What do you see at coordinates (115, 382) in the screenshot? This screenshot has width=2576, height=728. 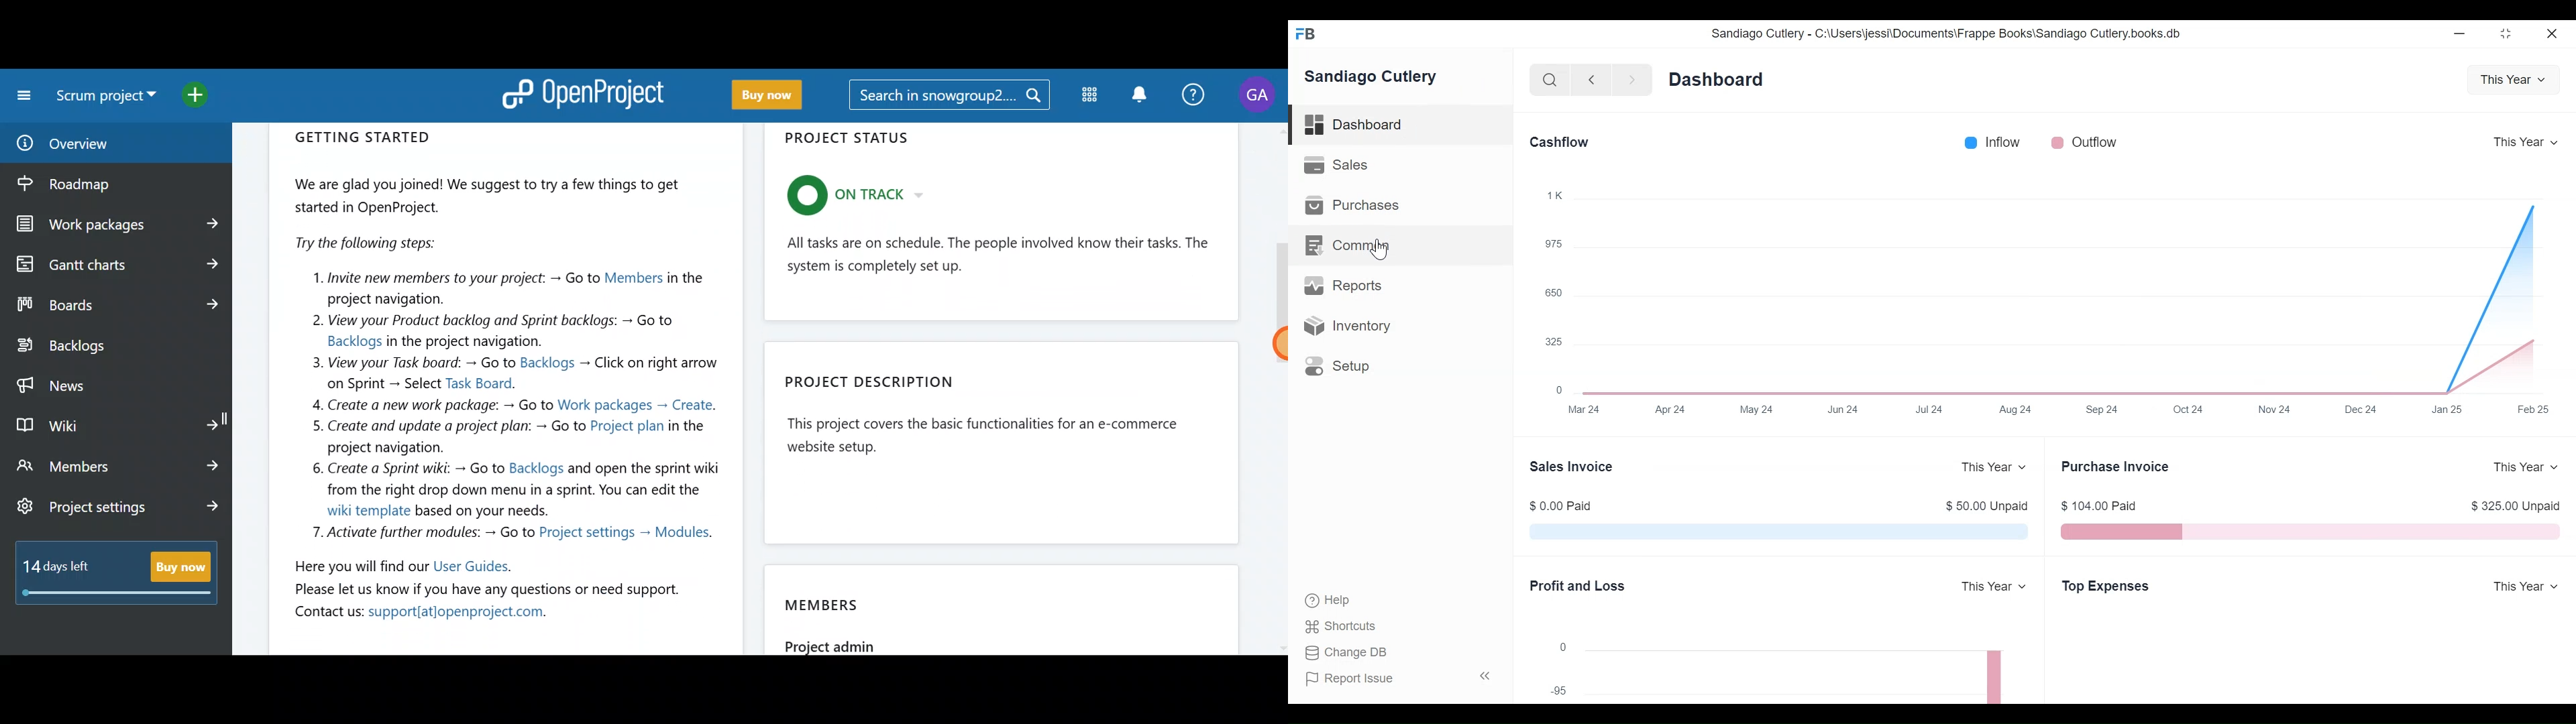 I see `News` at bounding box center [115, 382].